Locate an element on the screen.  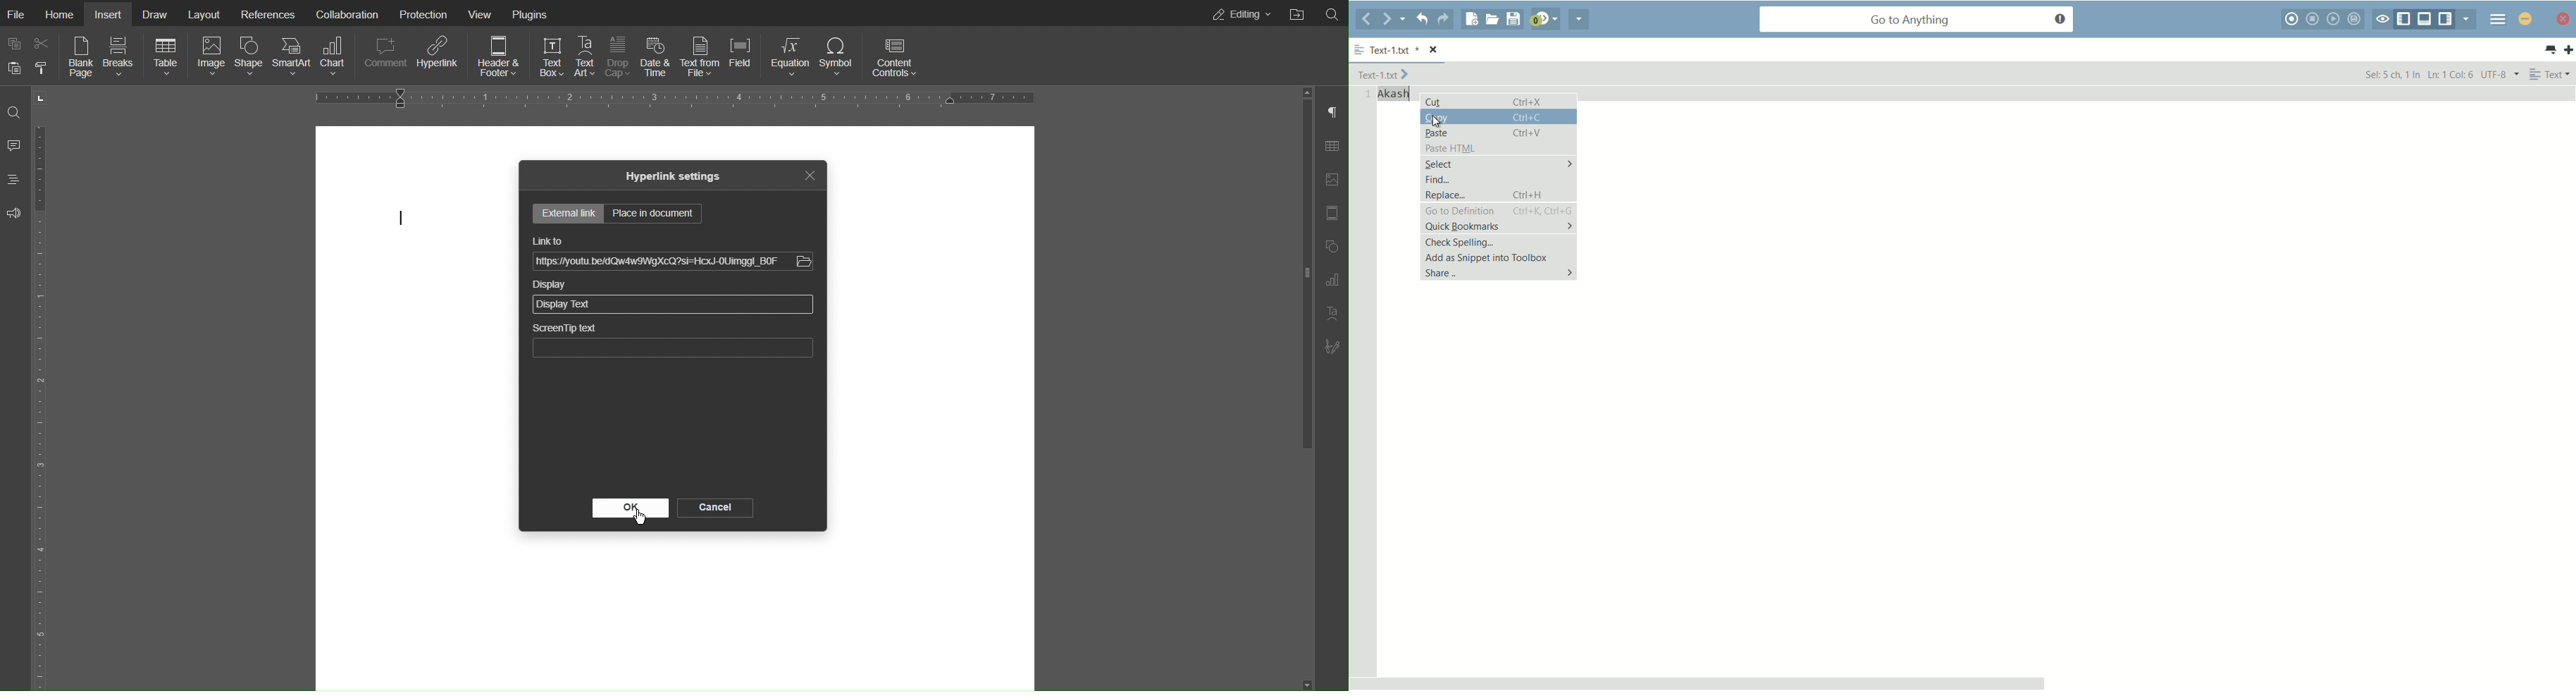
Table is located at coordinates (167, 57).